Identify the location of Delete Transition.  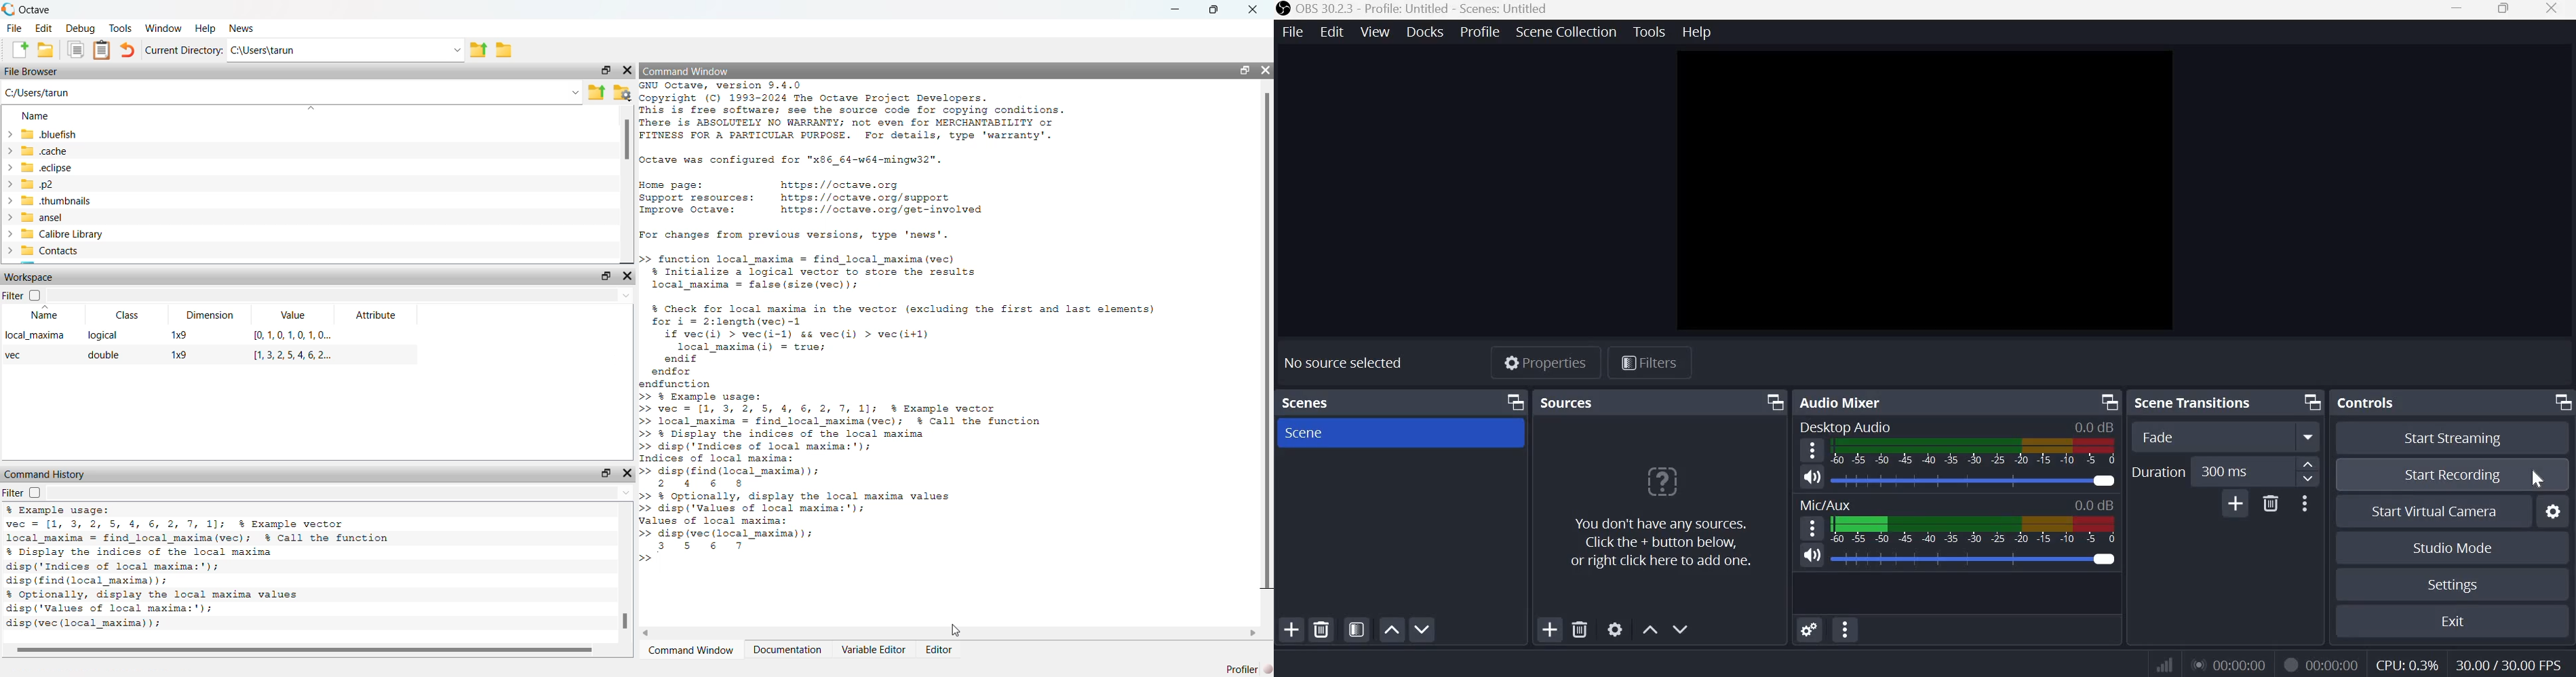
(2270, 503).